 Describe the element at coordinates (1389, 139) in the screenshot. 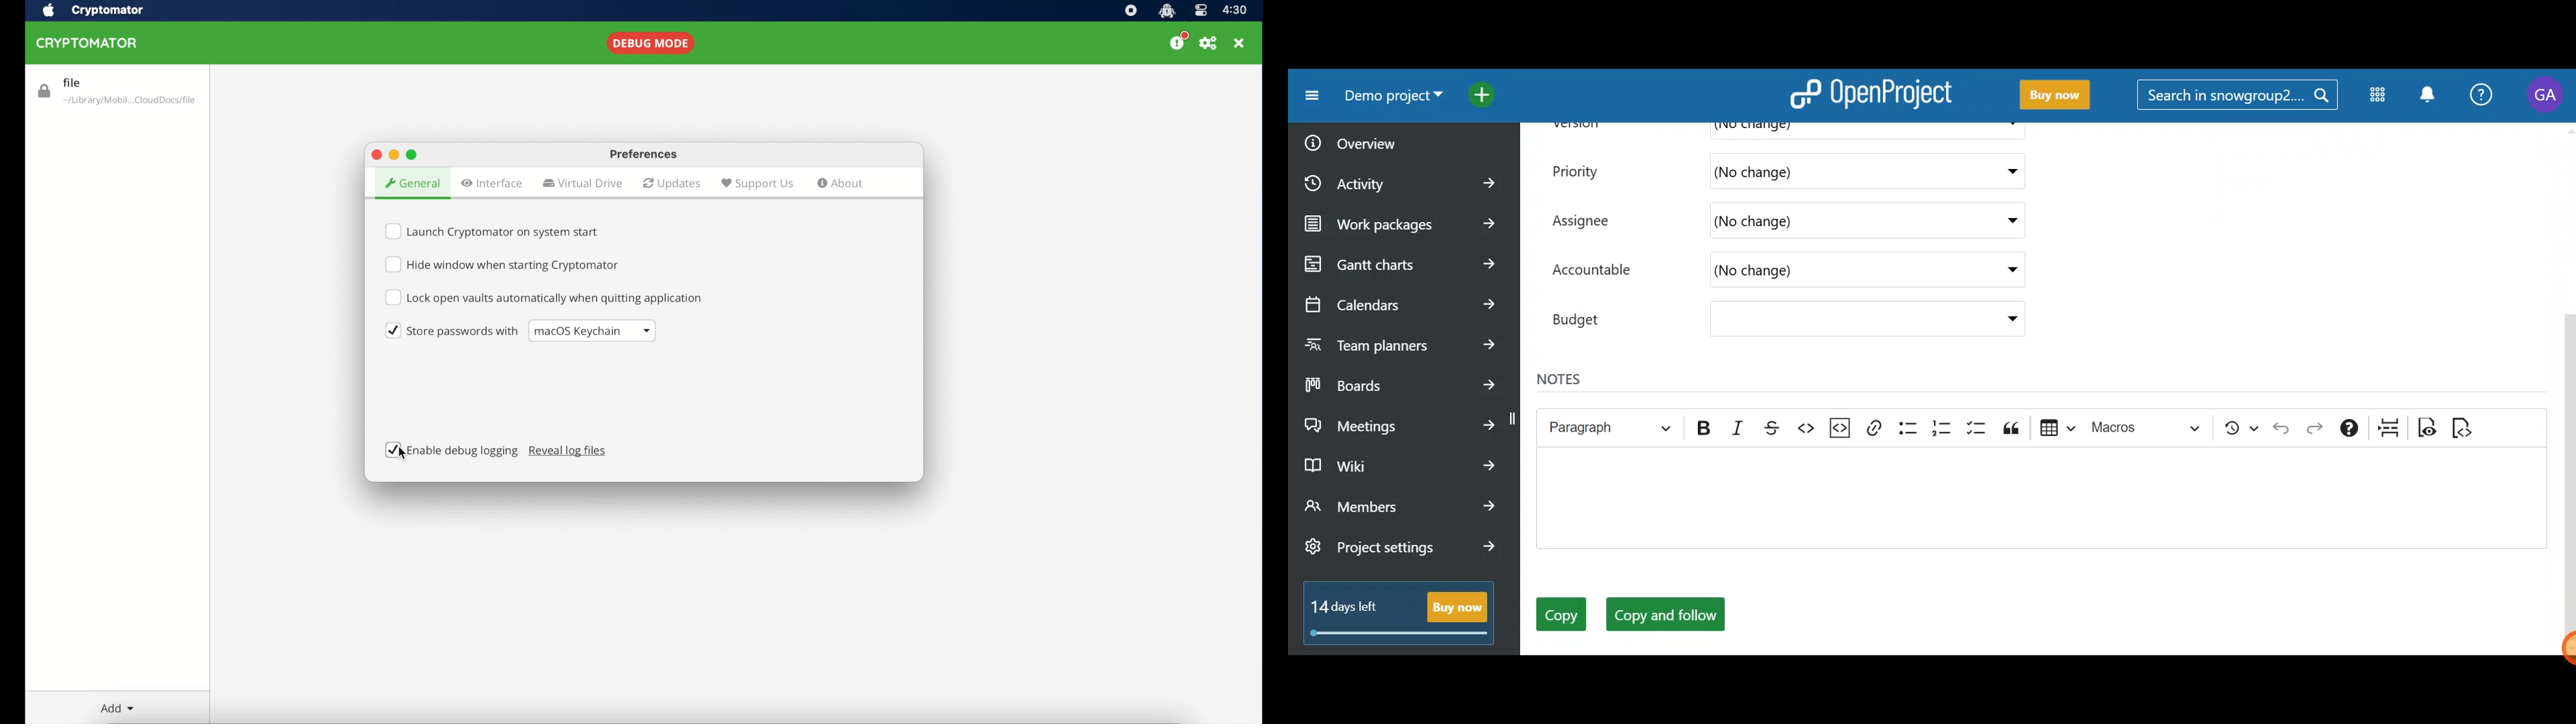

I see `Overview` at that location.